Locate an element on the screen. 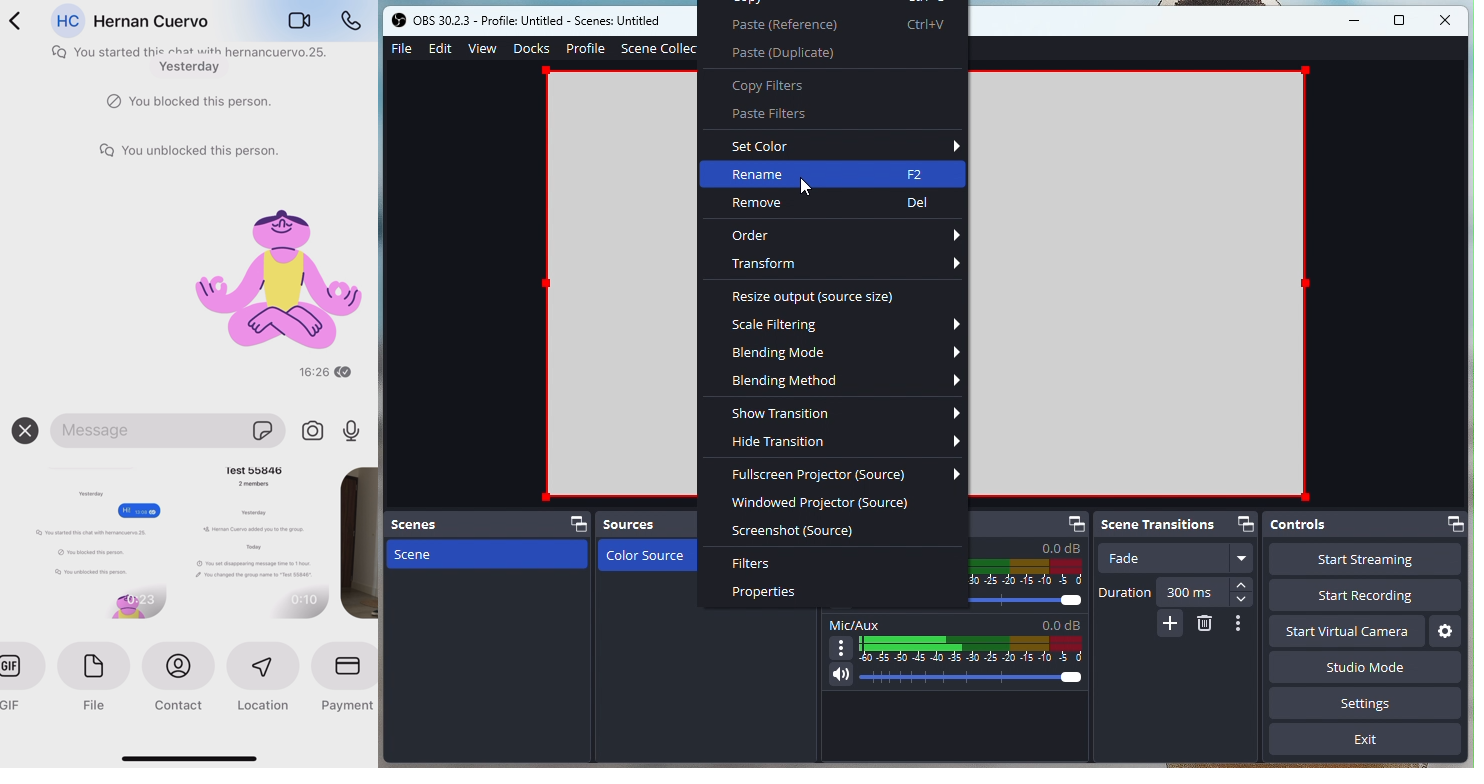  Docs is located at coordinates (531, 48).